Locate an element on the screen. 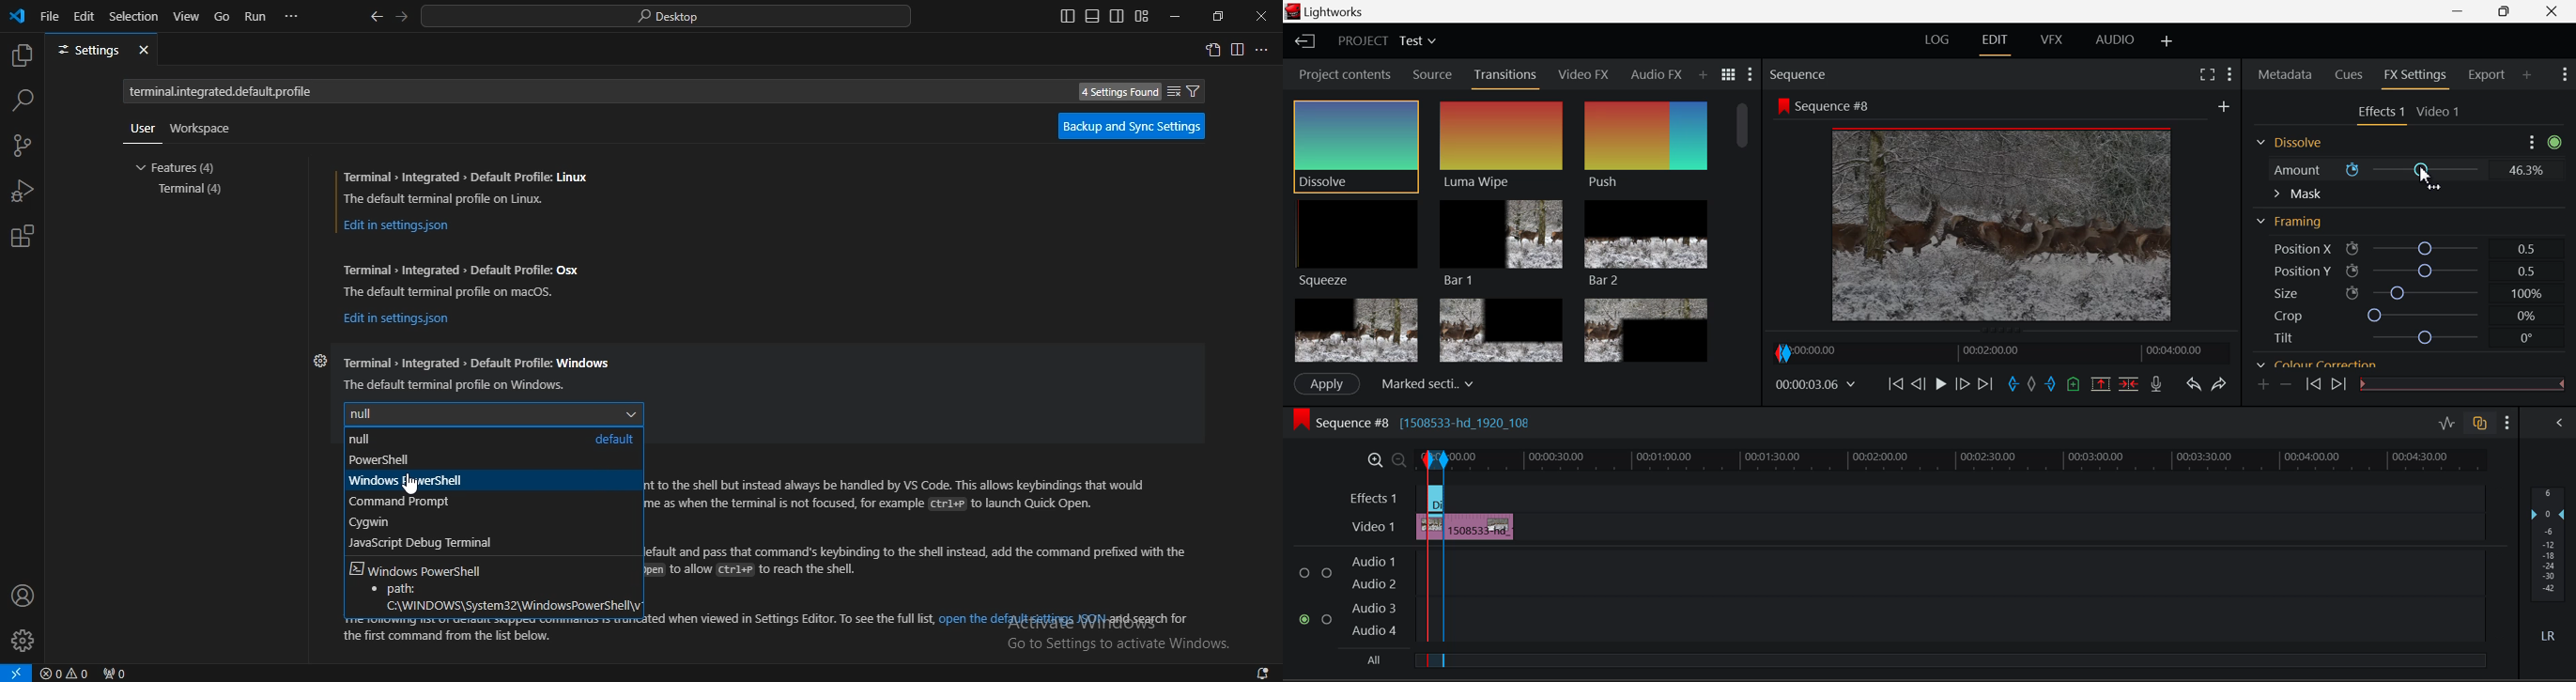  Terminal » Integrated > Default Profile: Osx
The default terminal profile on macos. is located at coordinates (466, 276).